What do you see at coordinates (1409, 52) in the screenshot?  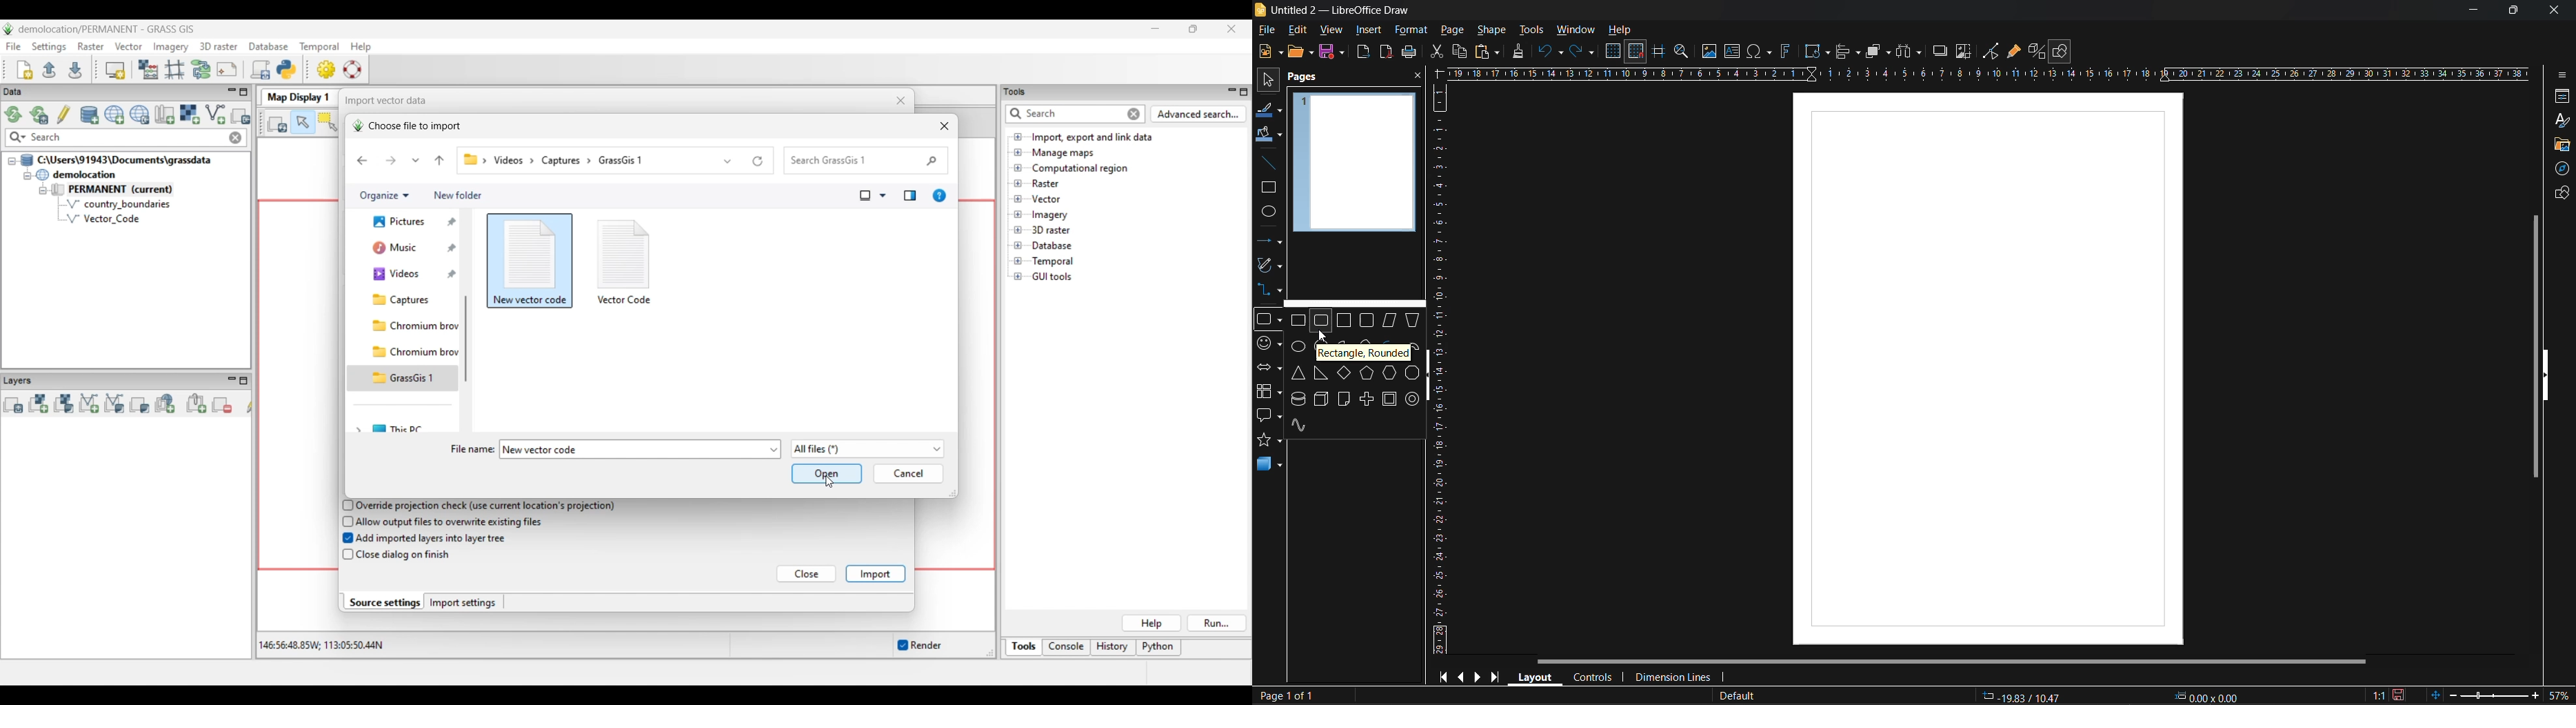 I see `save` at bounding box center [1409, 52].